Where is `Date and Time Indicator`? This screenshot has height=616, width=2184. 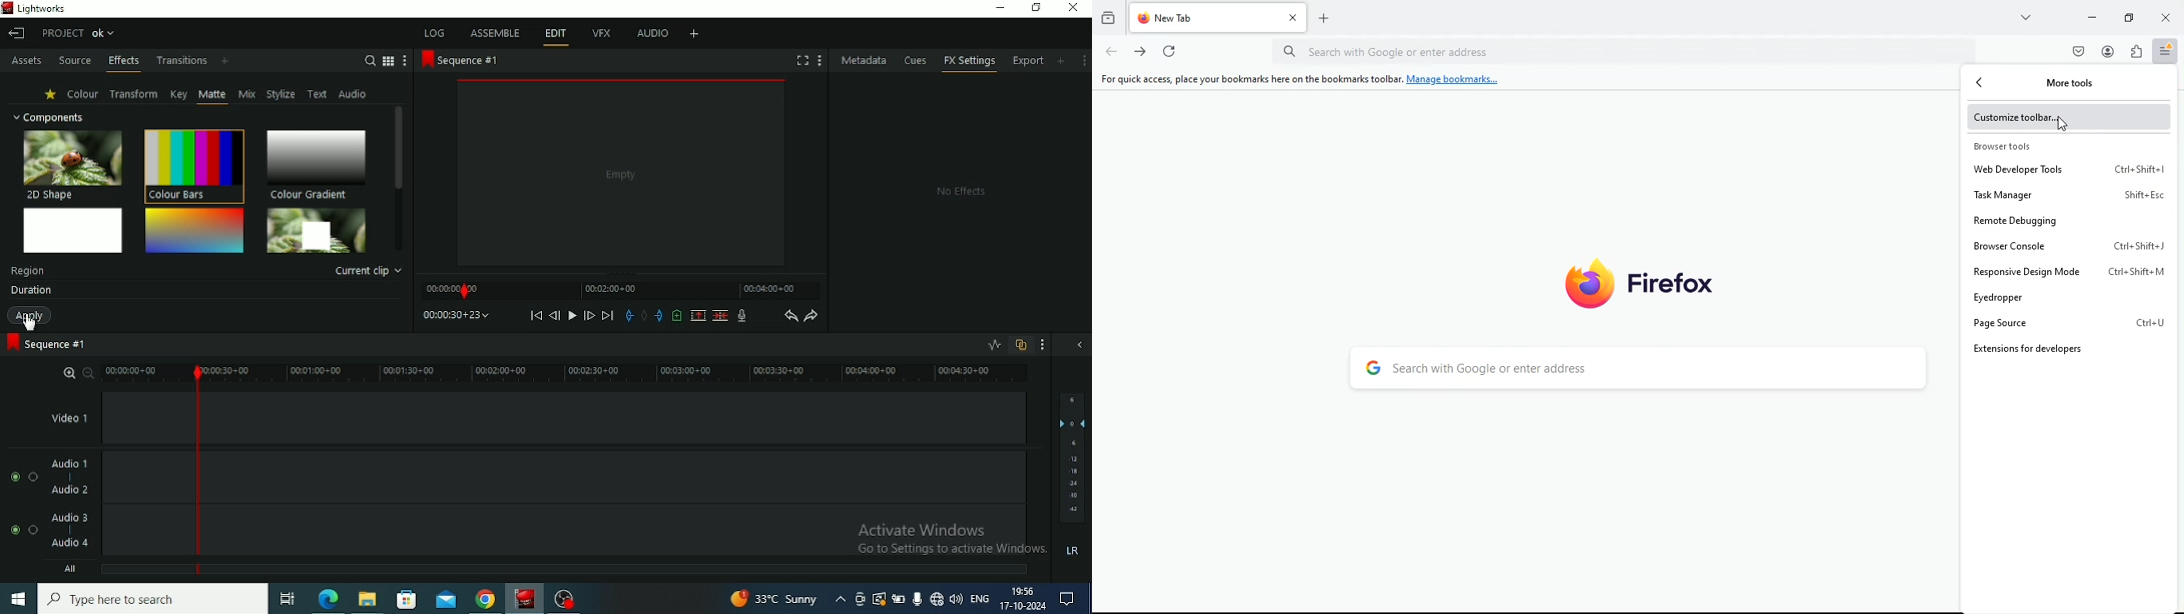
Date and Time Indicator is located at coordinates (1022, 599).